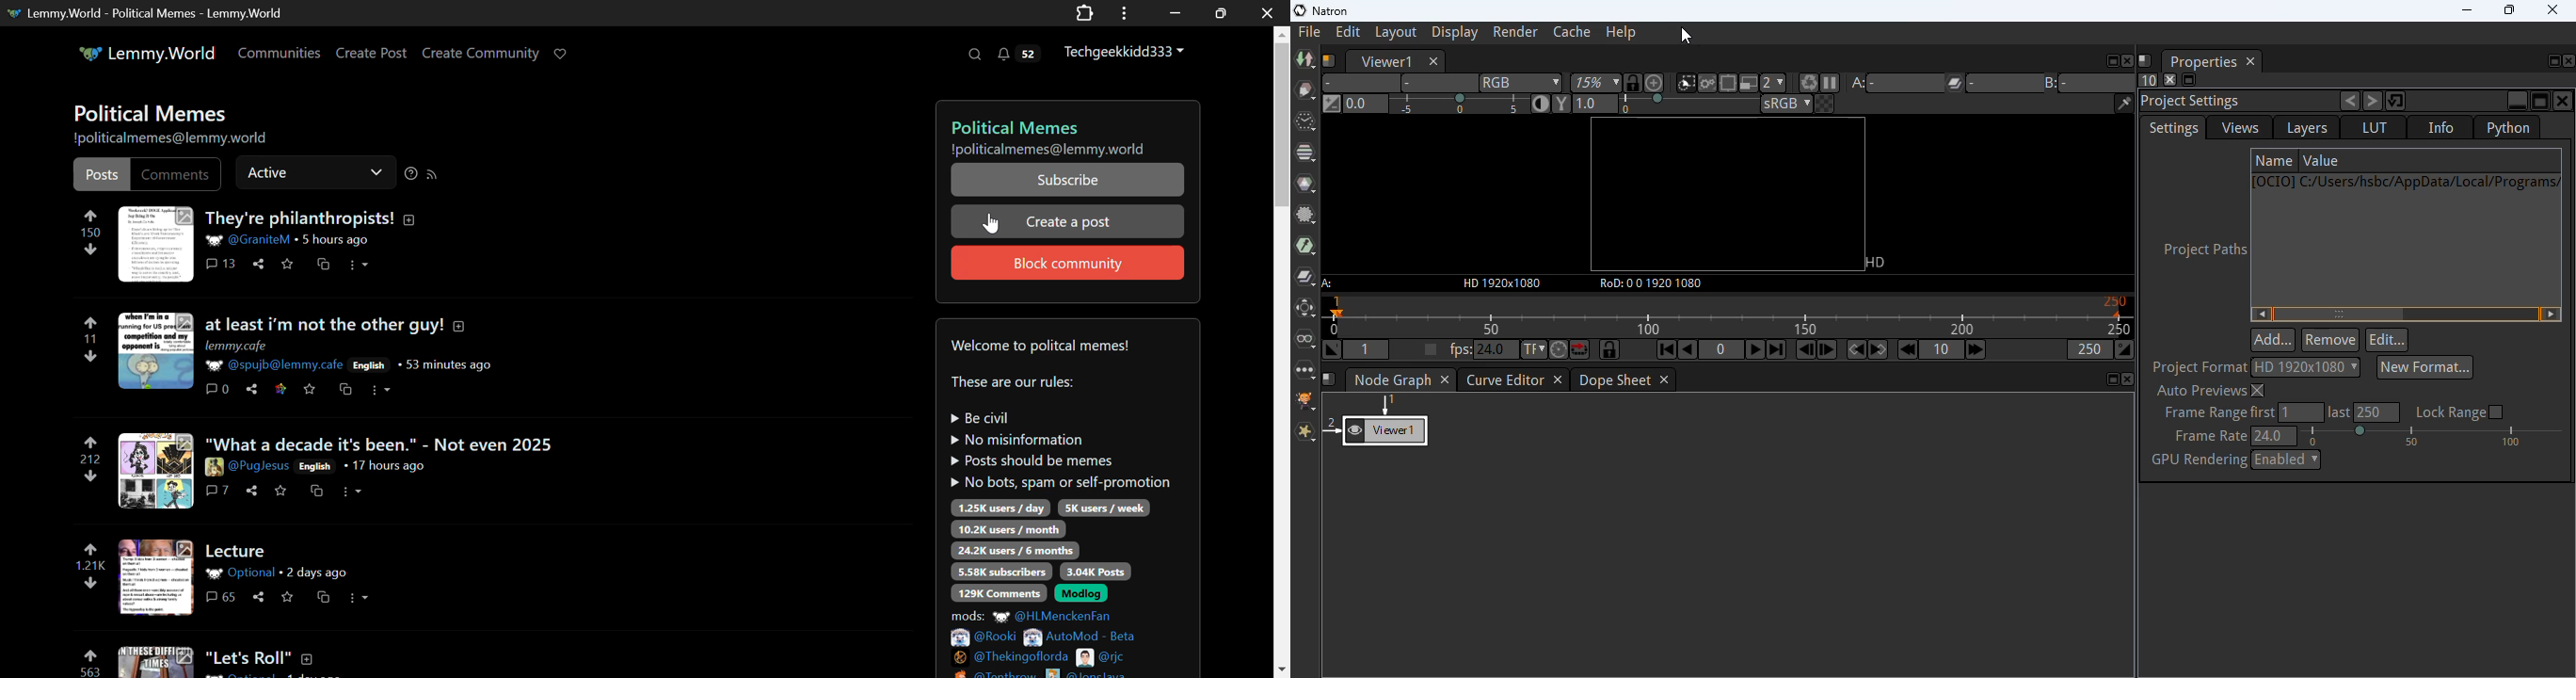 The width and height of the screenshot is (2576, 700). Describe the element at coordinates (247, 466) in the screenshot. I see `@PugJesus` at that location.